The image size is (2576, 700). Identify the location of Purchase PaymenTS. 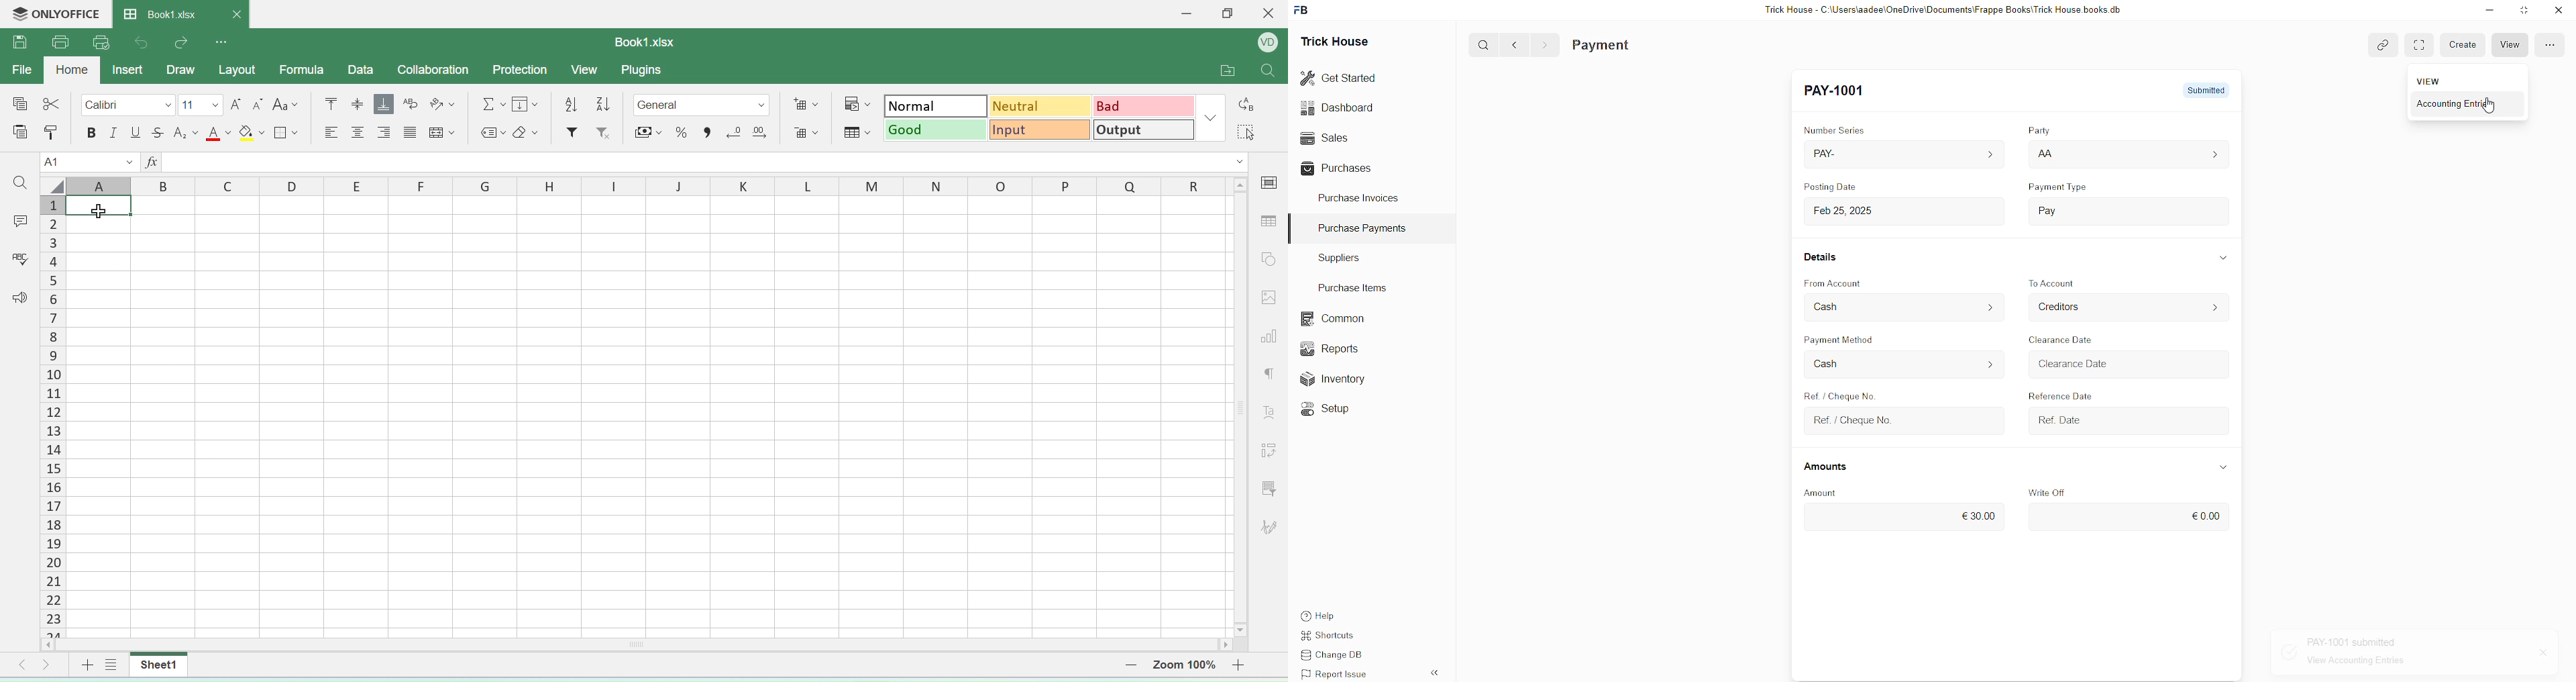
(1359, 228).